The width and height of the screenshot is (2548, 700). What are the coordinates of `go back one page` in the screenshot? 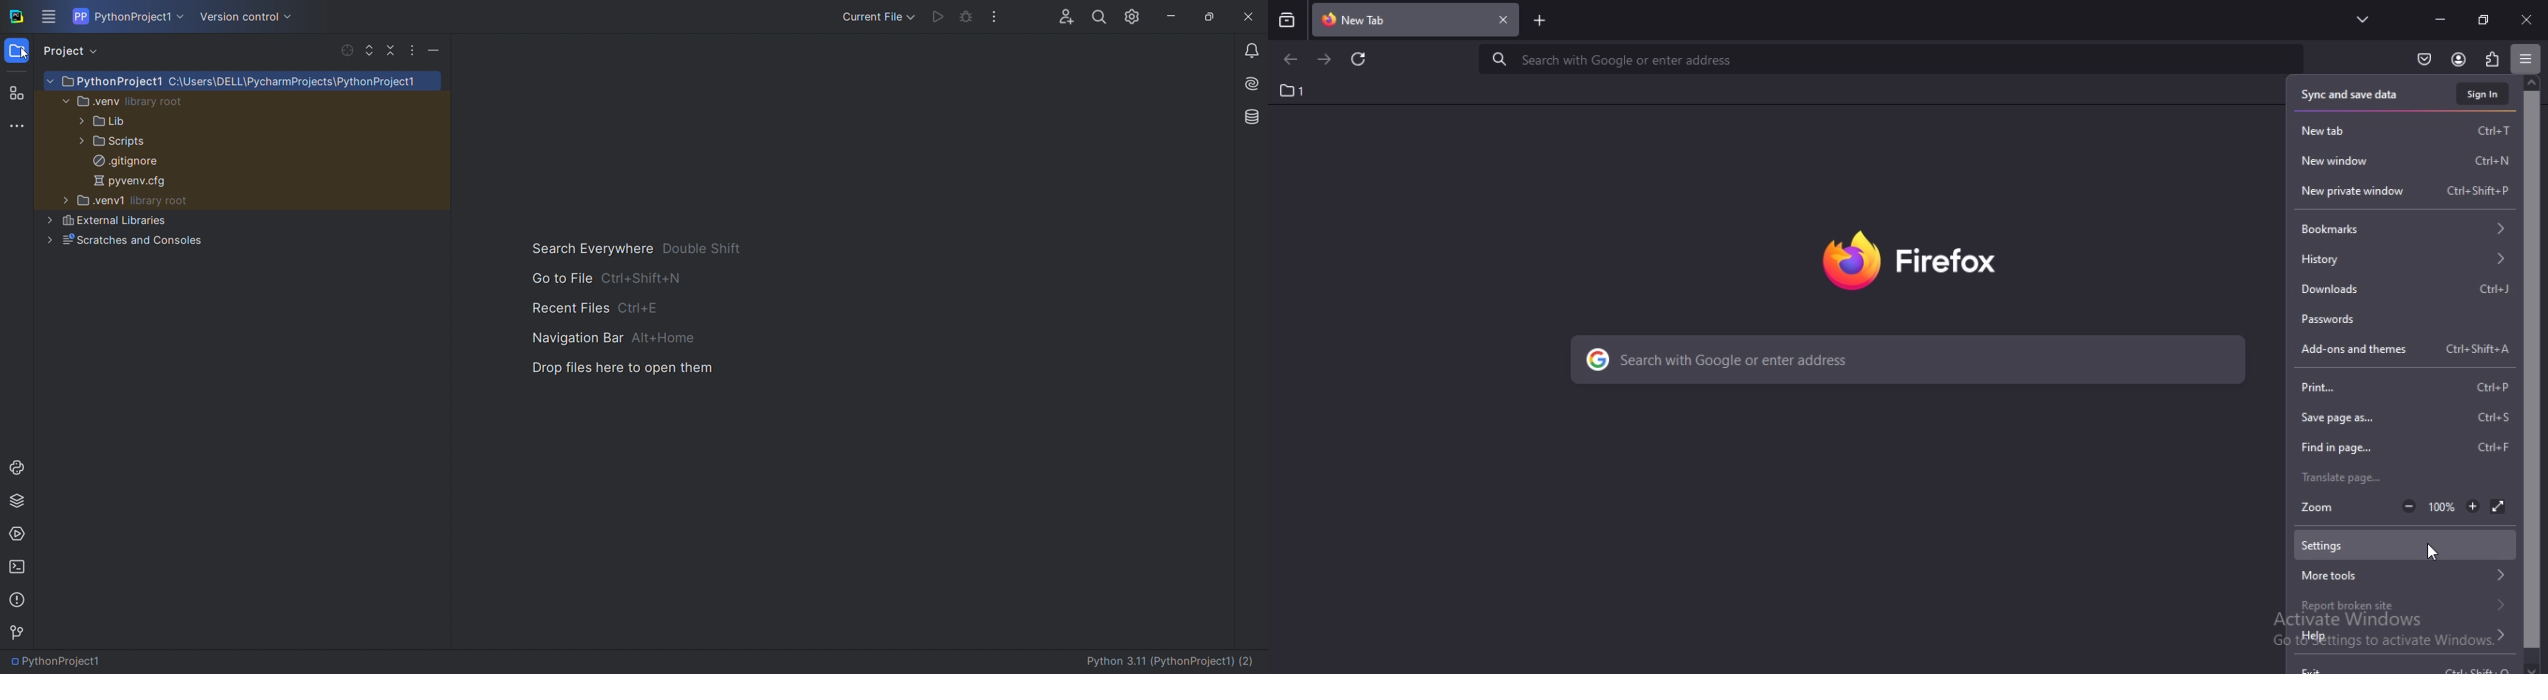 It's located at (1294, 60).